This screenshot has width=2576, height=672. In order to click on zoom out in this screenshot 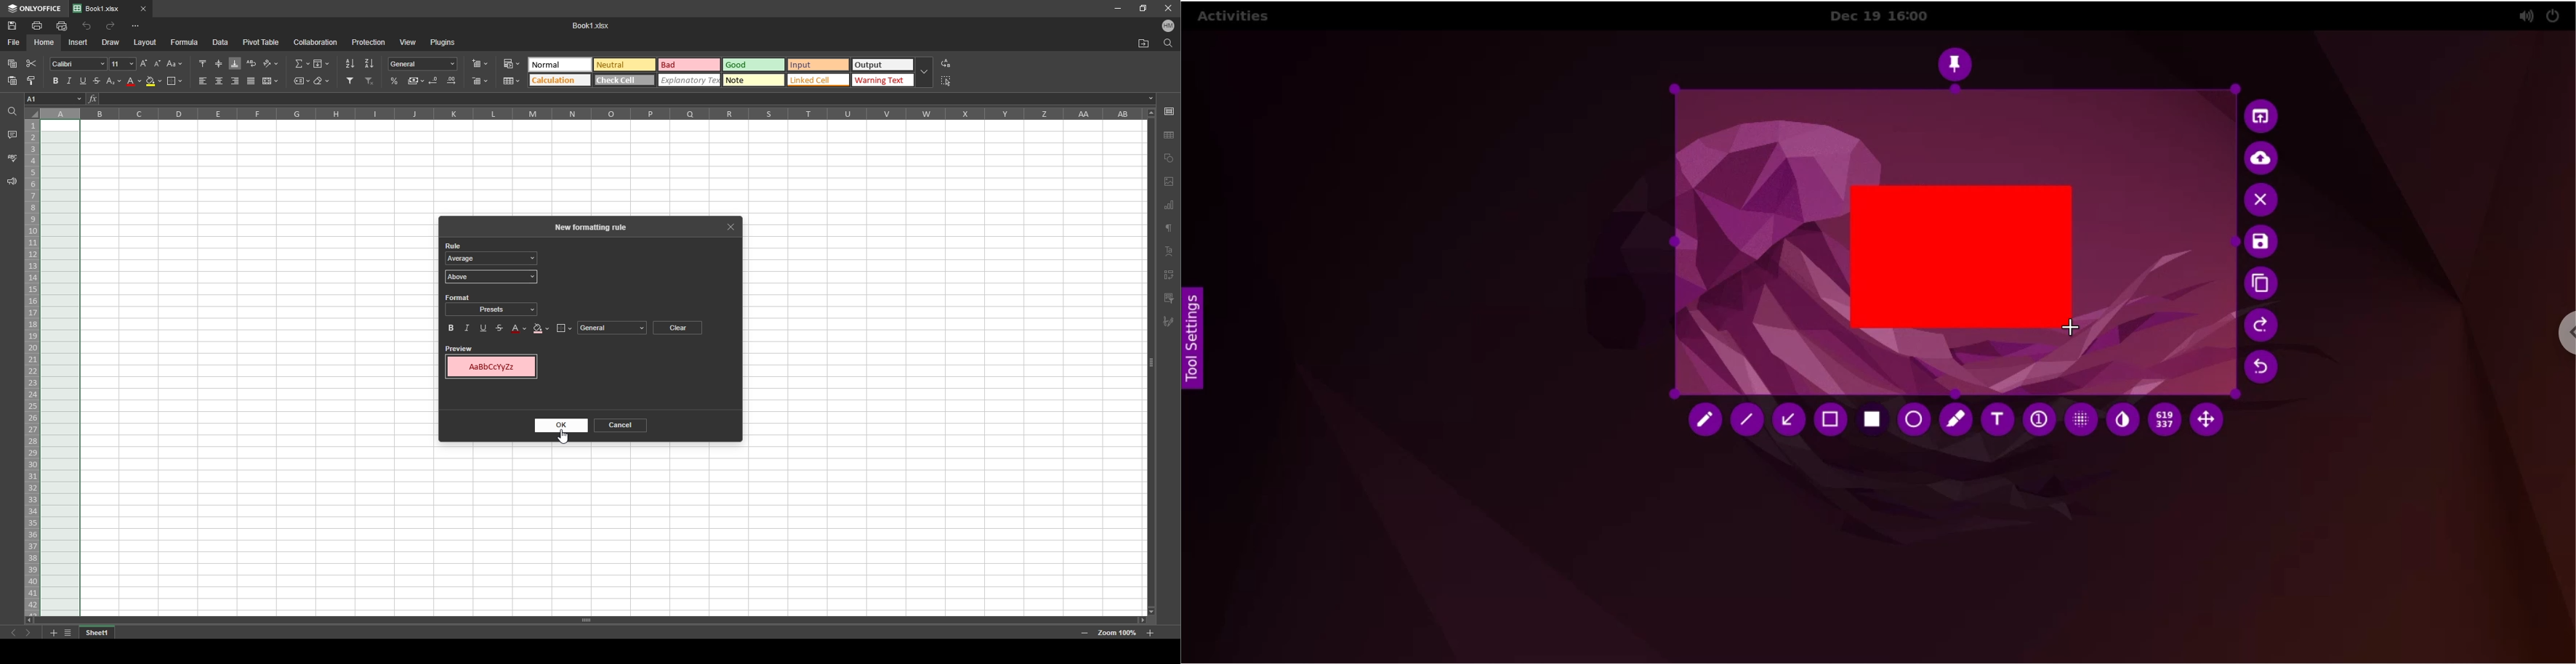, I will do `click(1085, 634)`.